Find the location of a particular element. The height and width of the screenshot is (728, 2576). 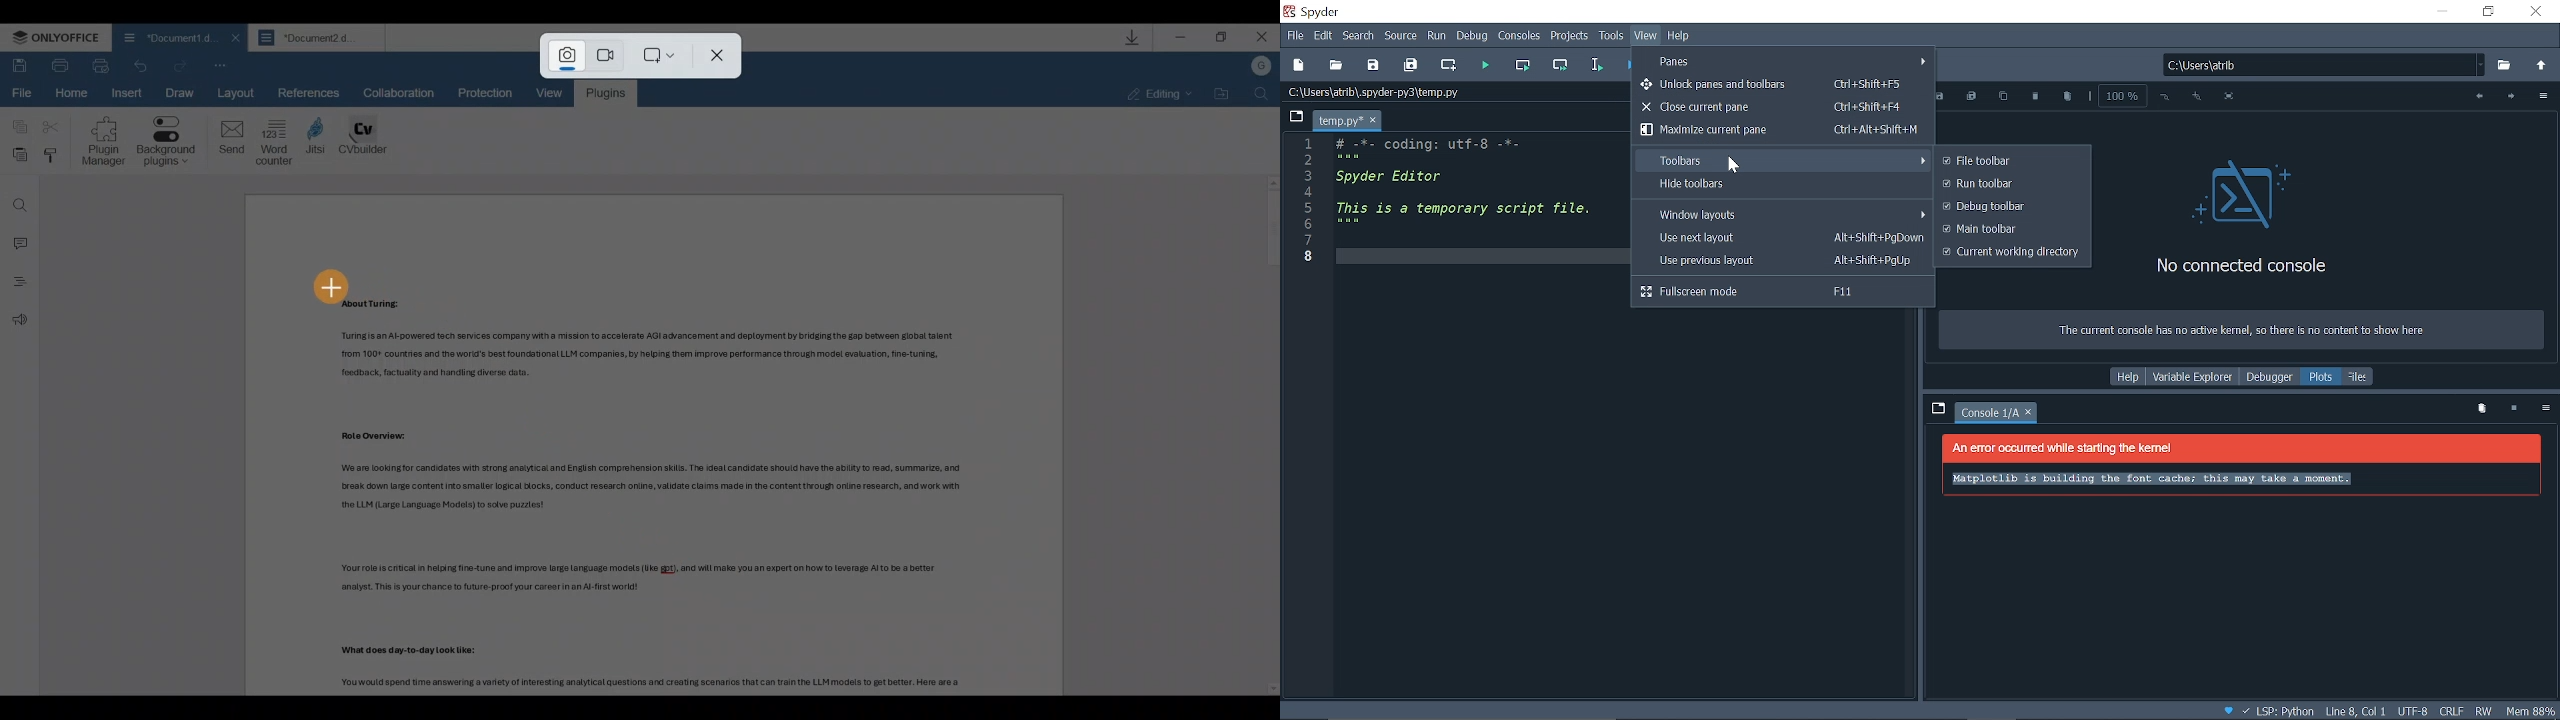

Snip is located at coordinates (562, 56).